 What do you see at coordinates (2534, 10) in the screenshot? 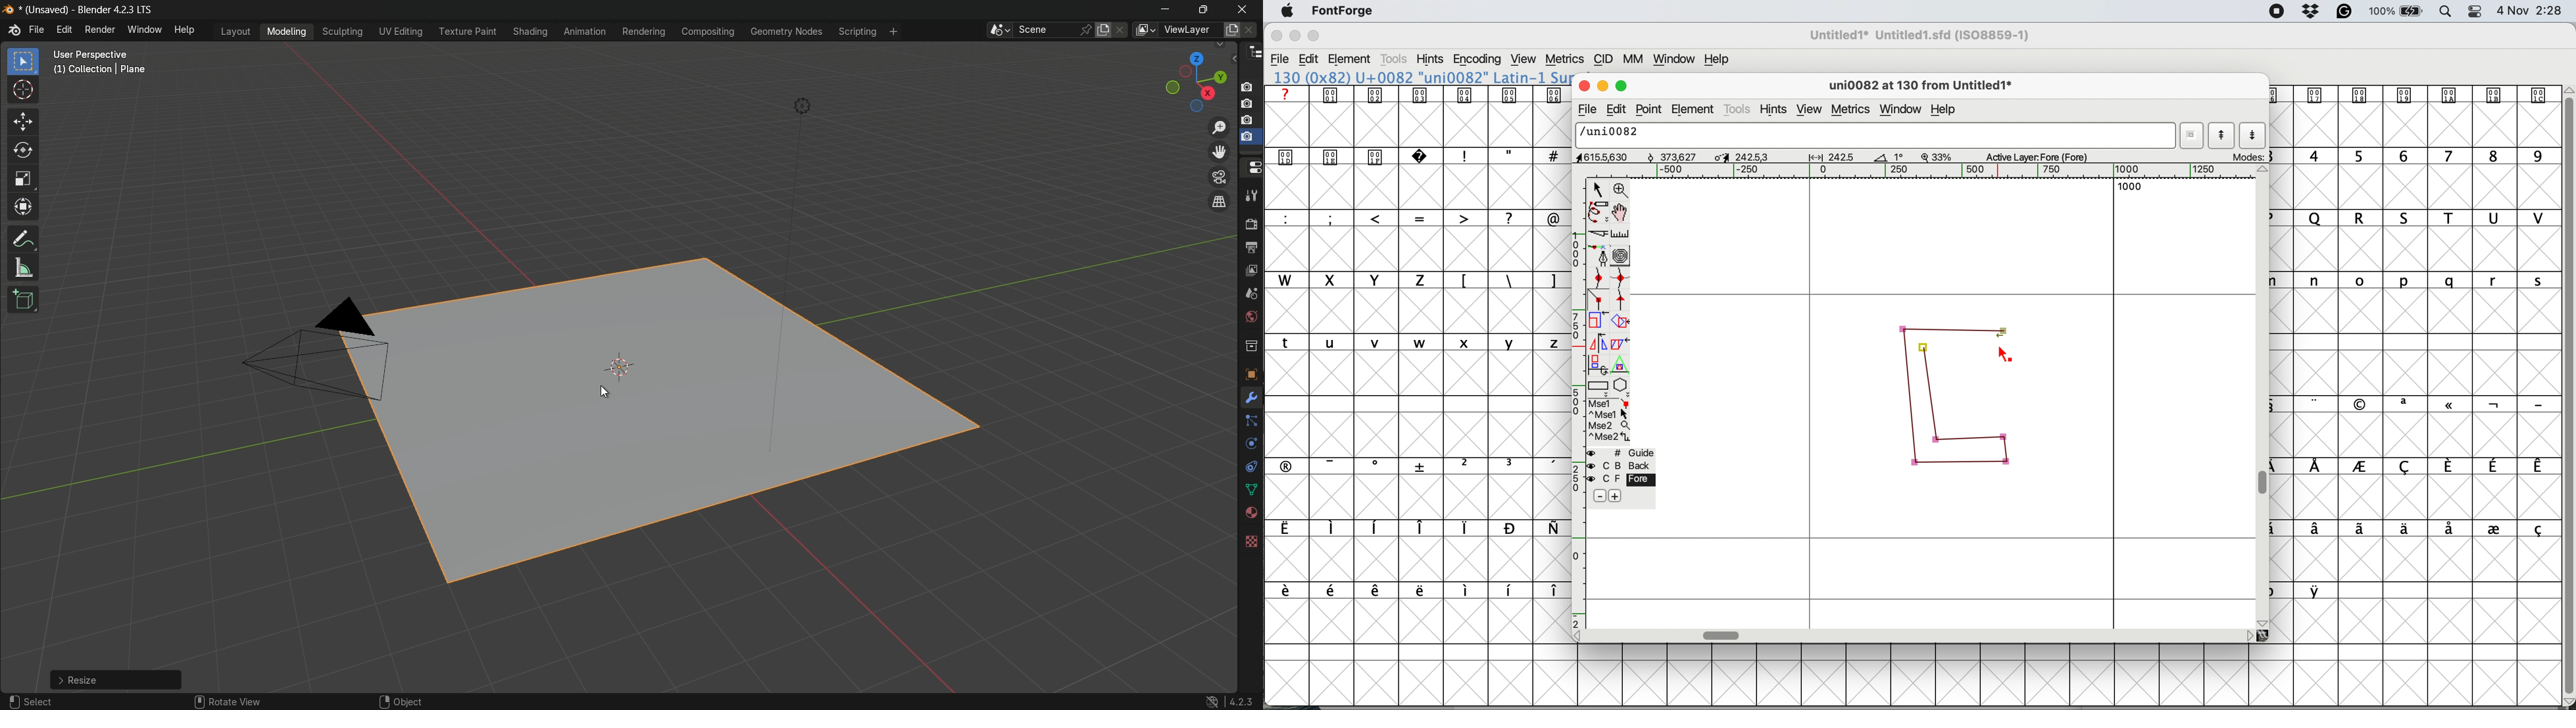
I see `Date and Time` at bounding box center [2534, 10].